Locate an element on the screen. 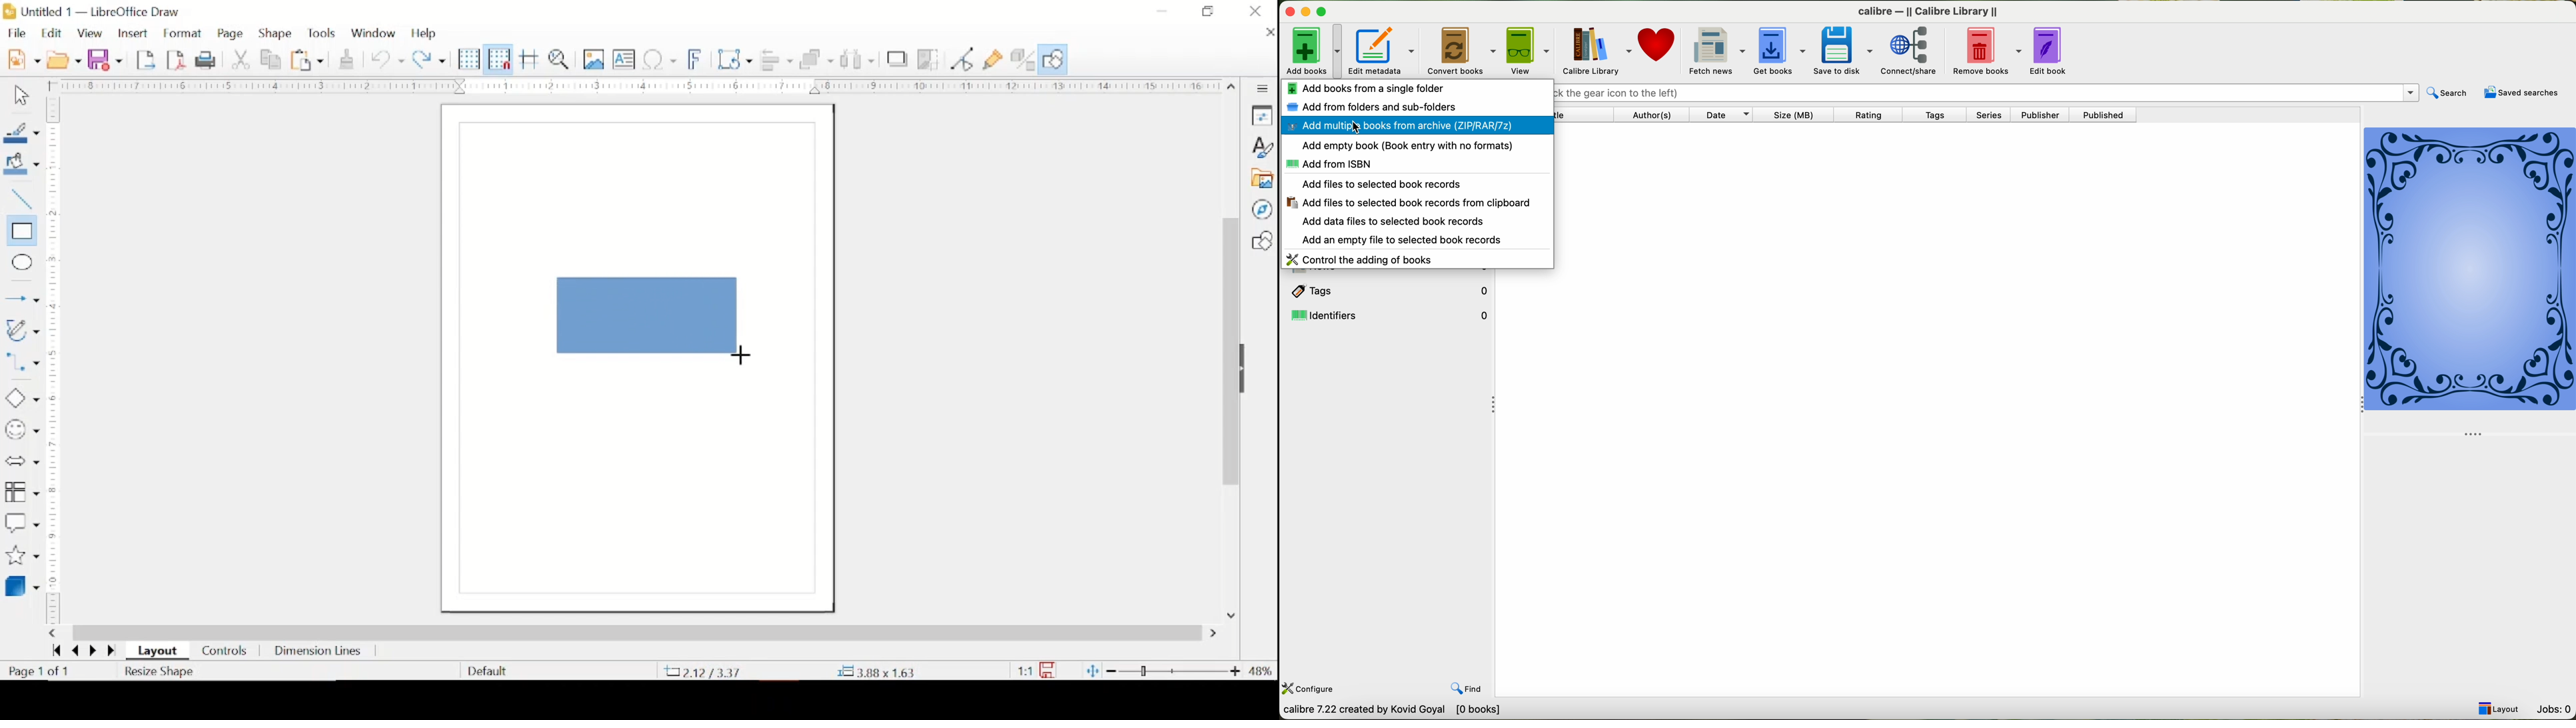  size is located at coordinates (1797, 115).